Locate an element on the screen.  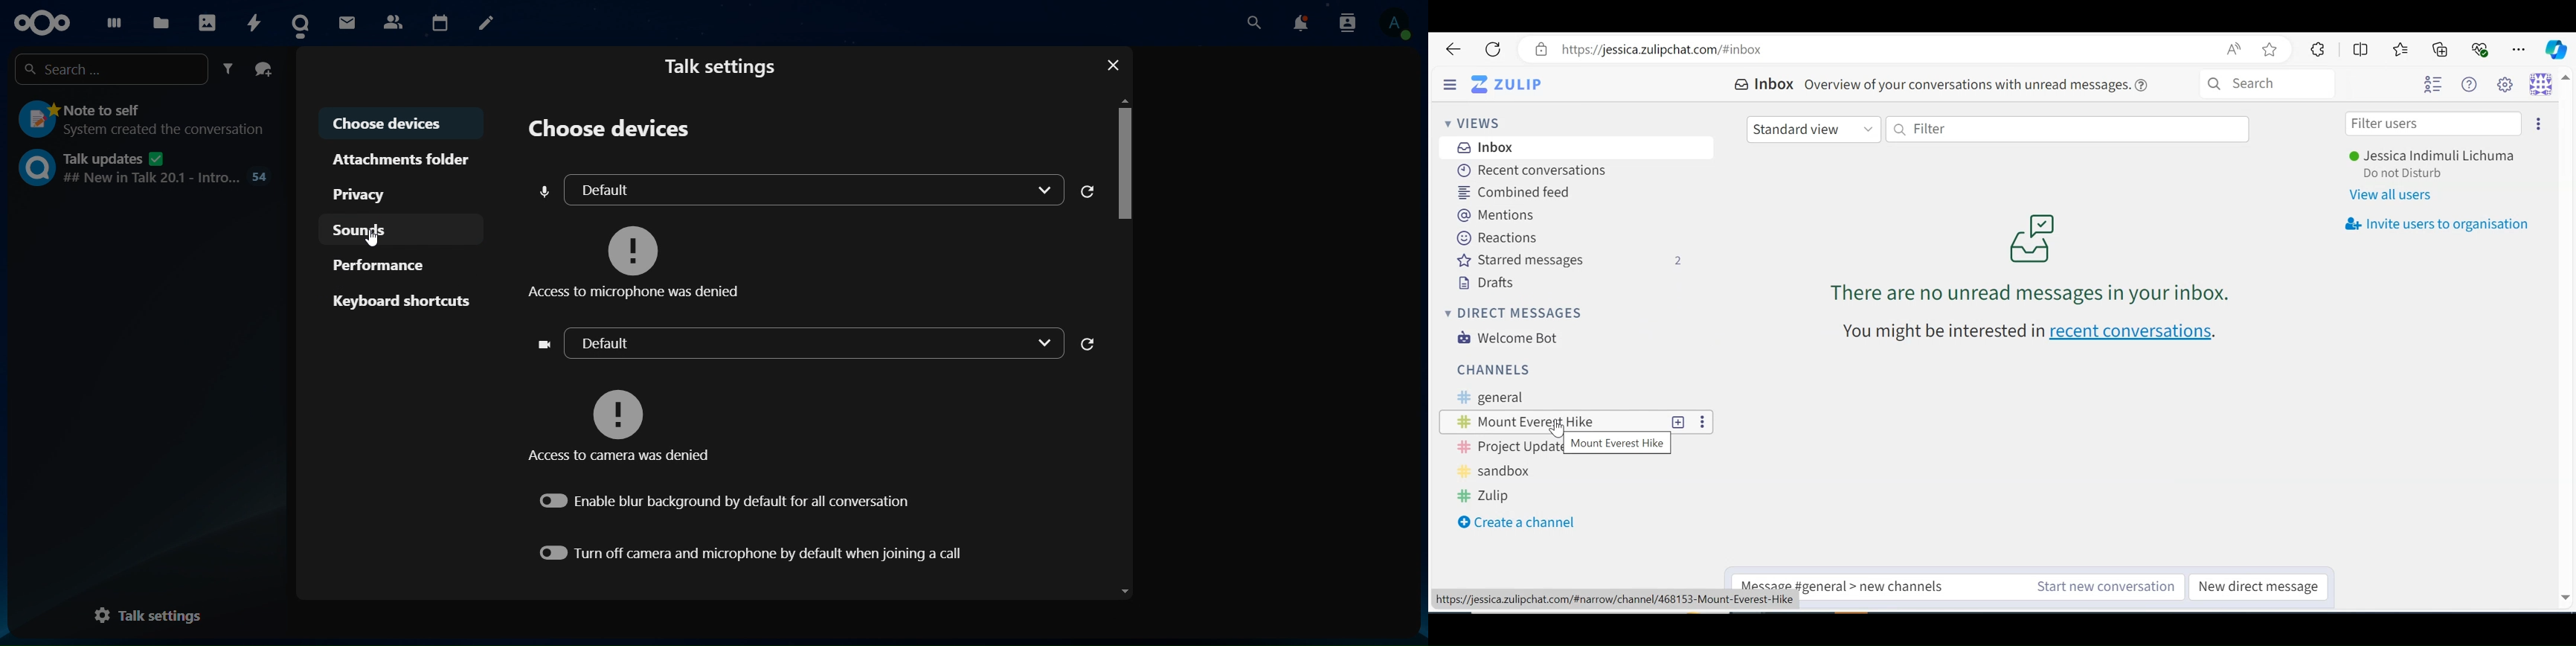
New Topic is located at coordinates (1679, 421).